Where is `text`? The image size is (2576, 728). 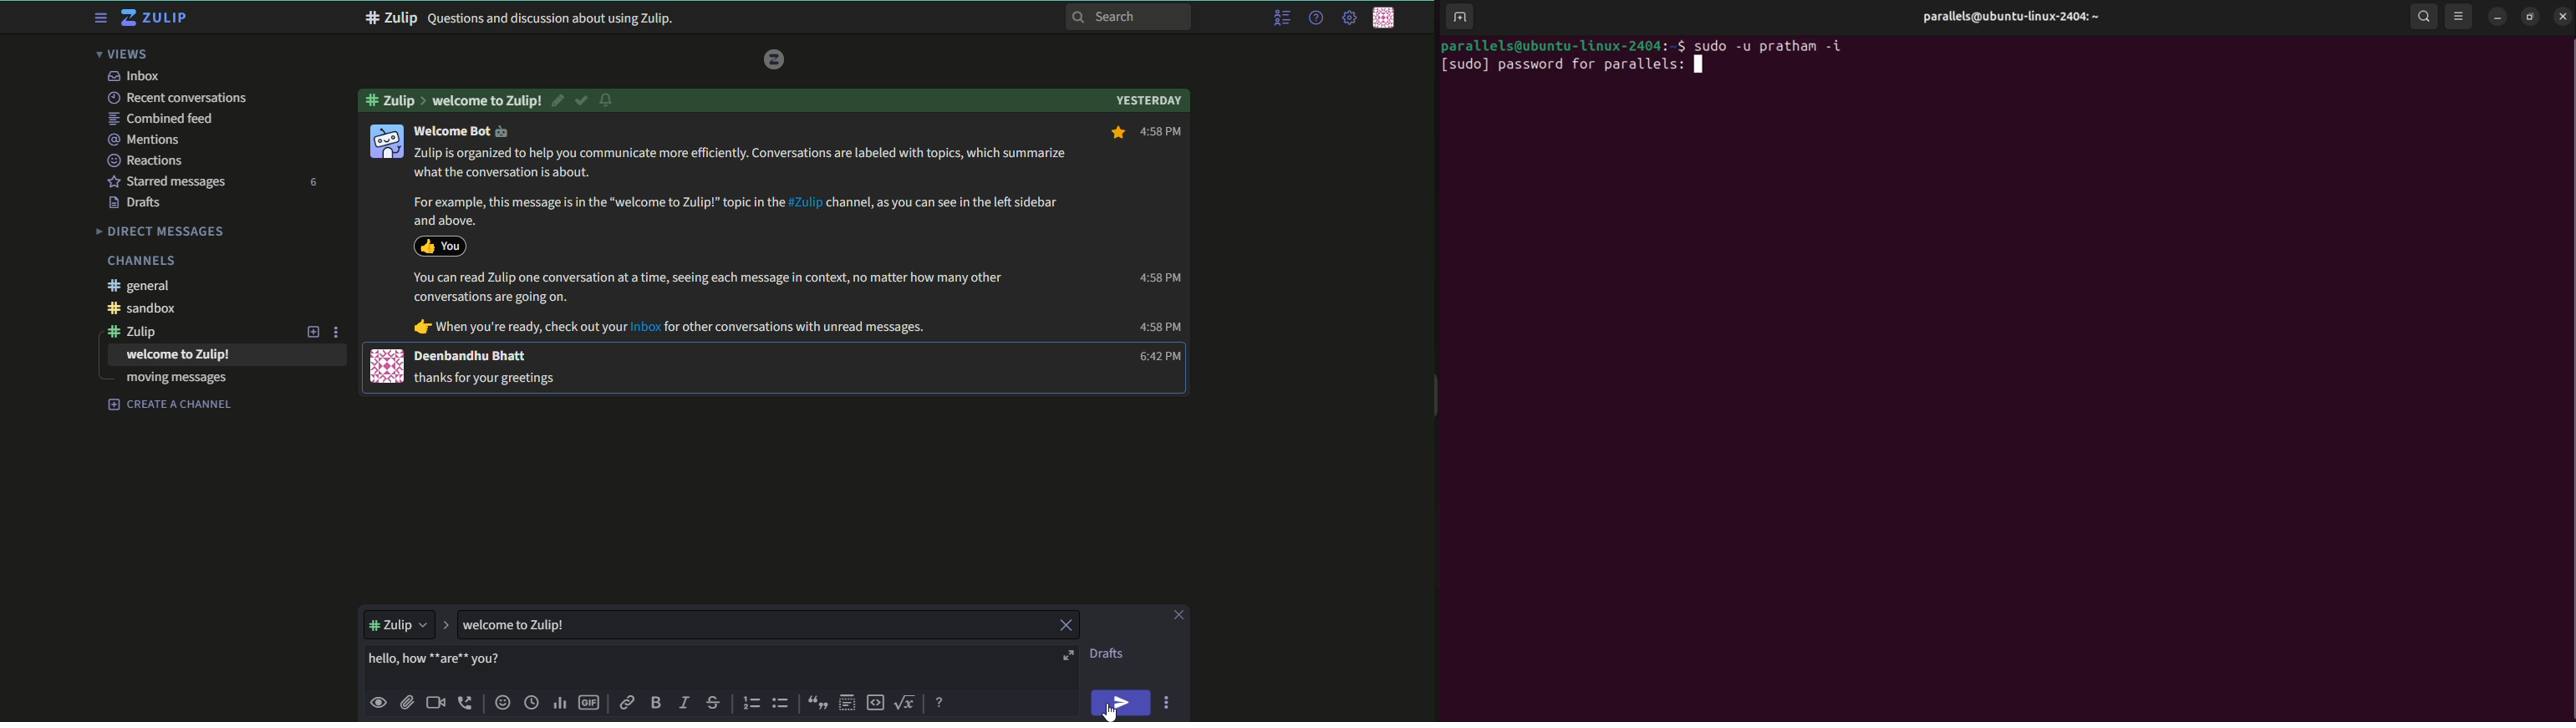
text is located at coordinates (1108, 653).